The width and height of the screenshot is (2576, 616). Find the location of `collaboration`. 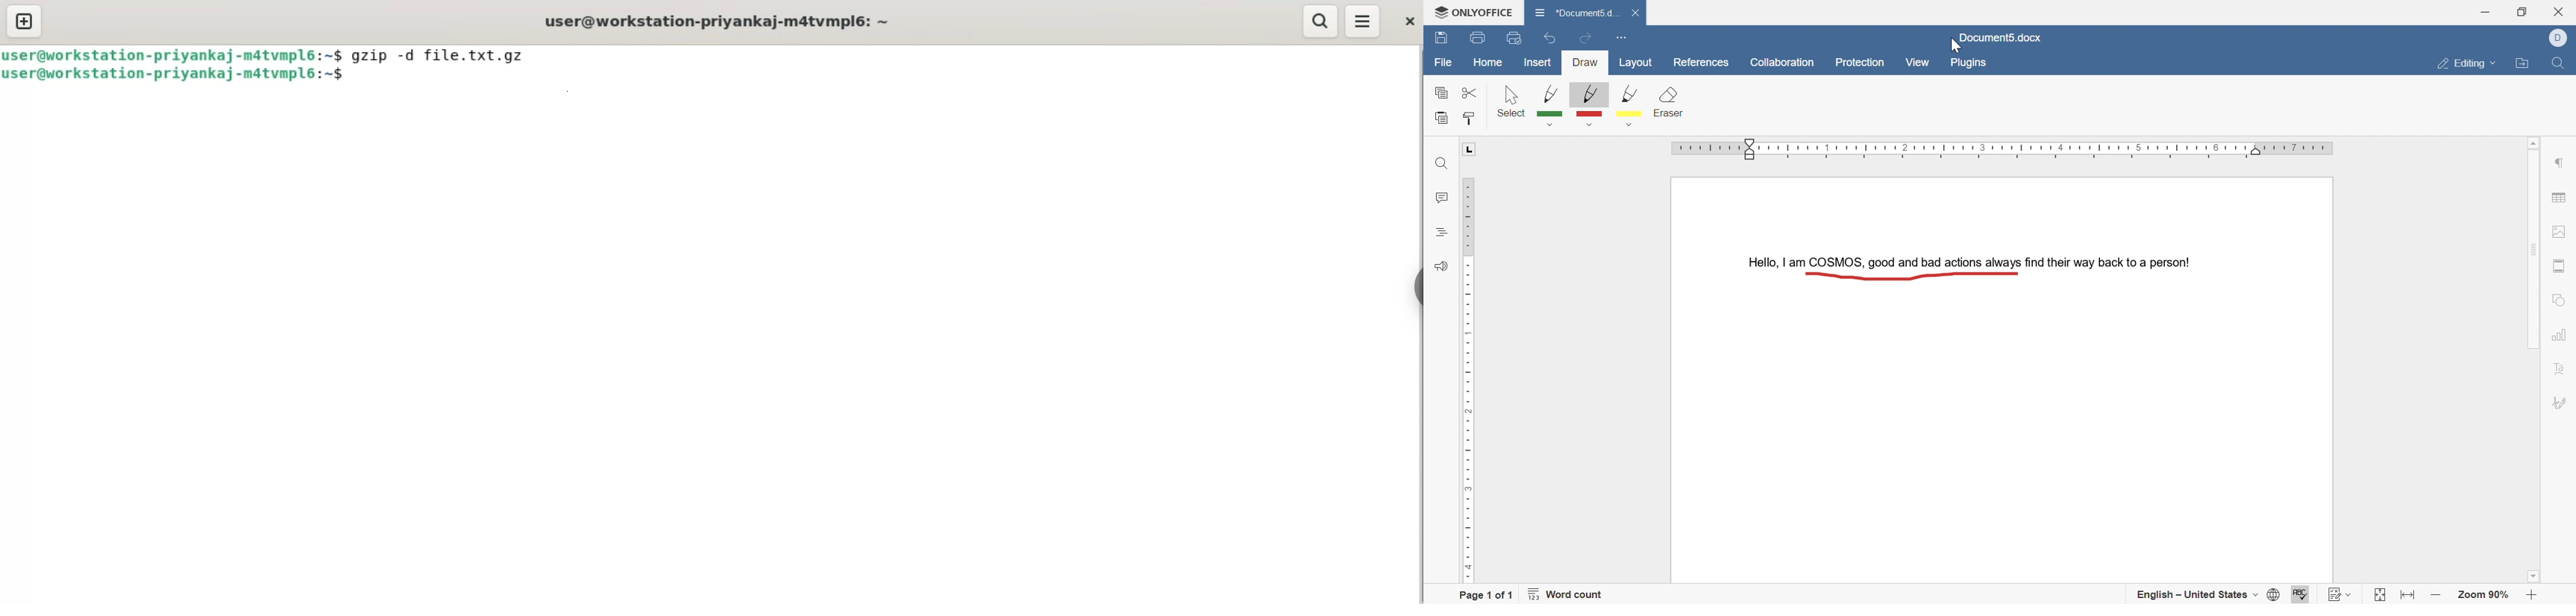

collaboration is located at coordinates (1783, 63).